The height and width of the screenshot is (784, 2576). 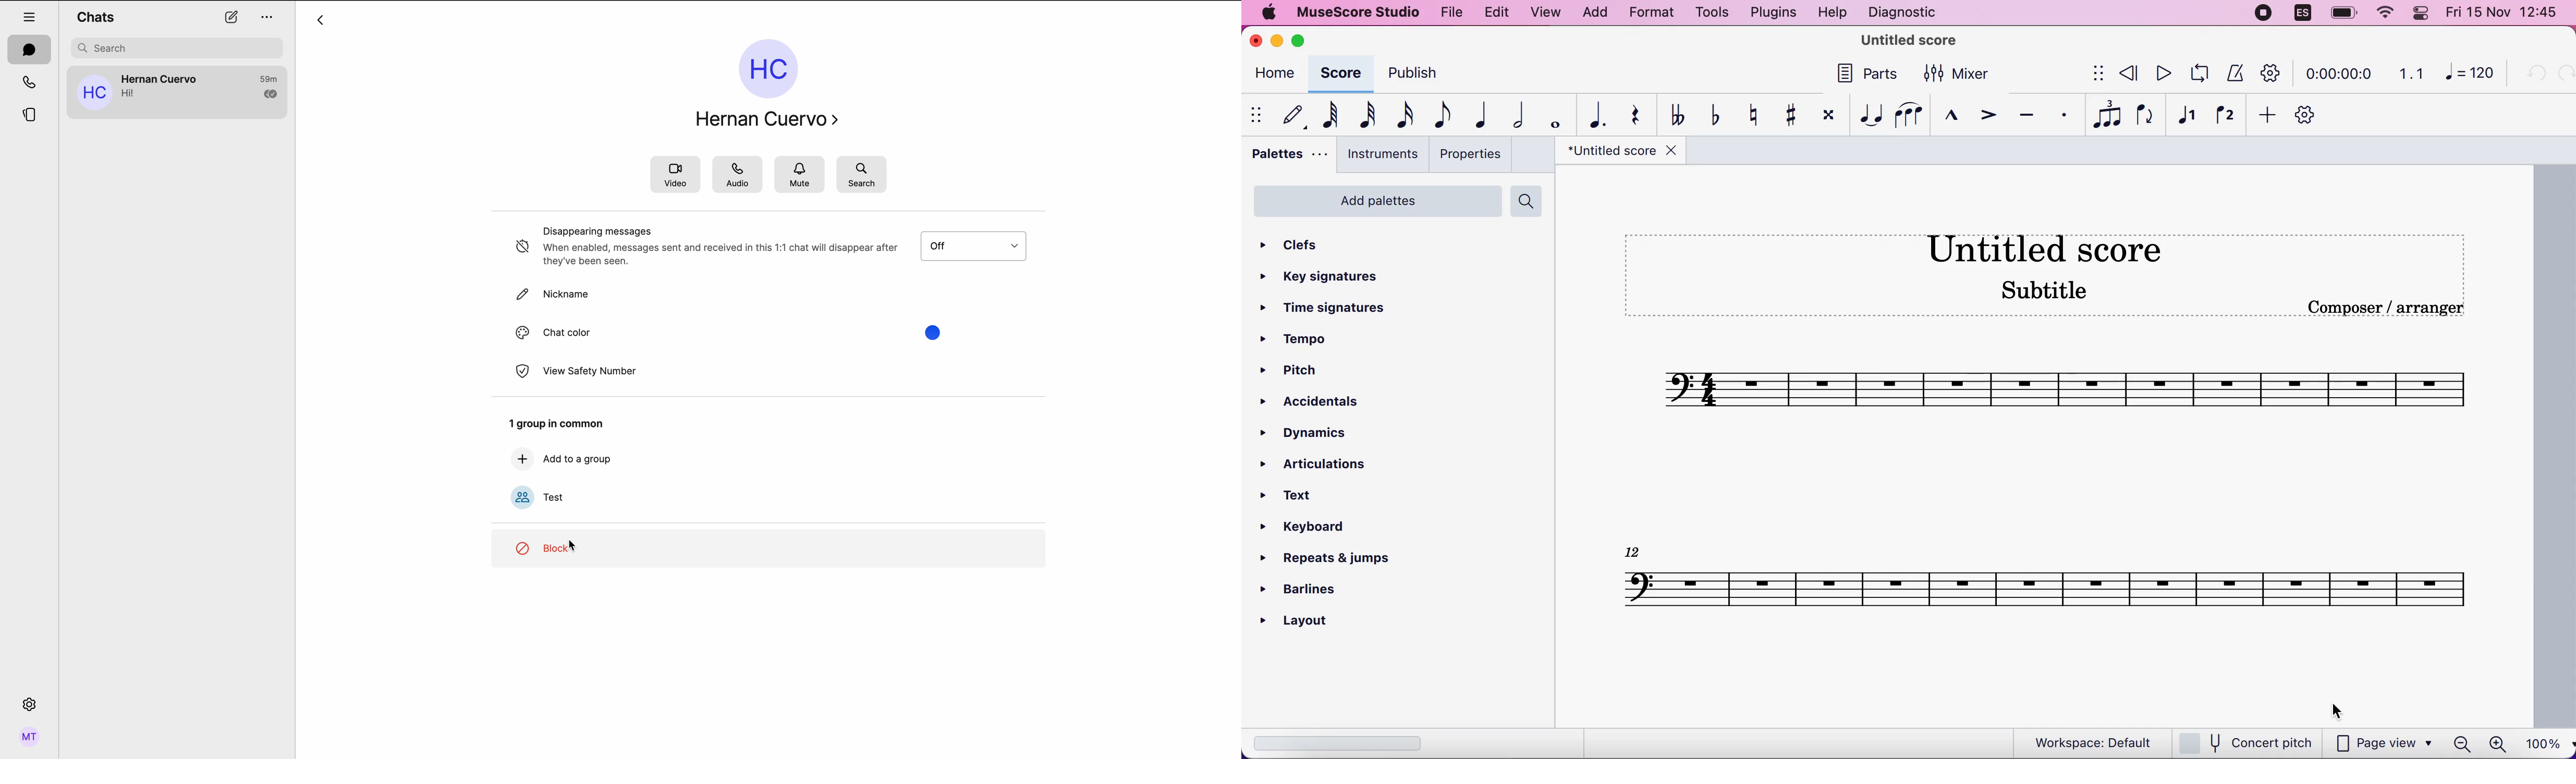 What do you see at coordinates (553, 296) in the screenshot?
I see `nickname` at bounding box center [553, 296].